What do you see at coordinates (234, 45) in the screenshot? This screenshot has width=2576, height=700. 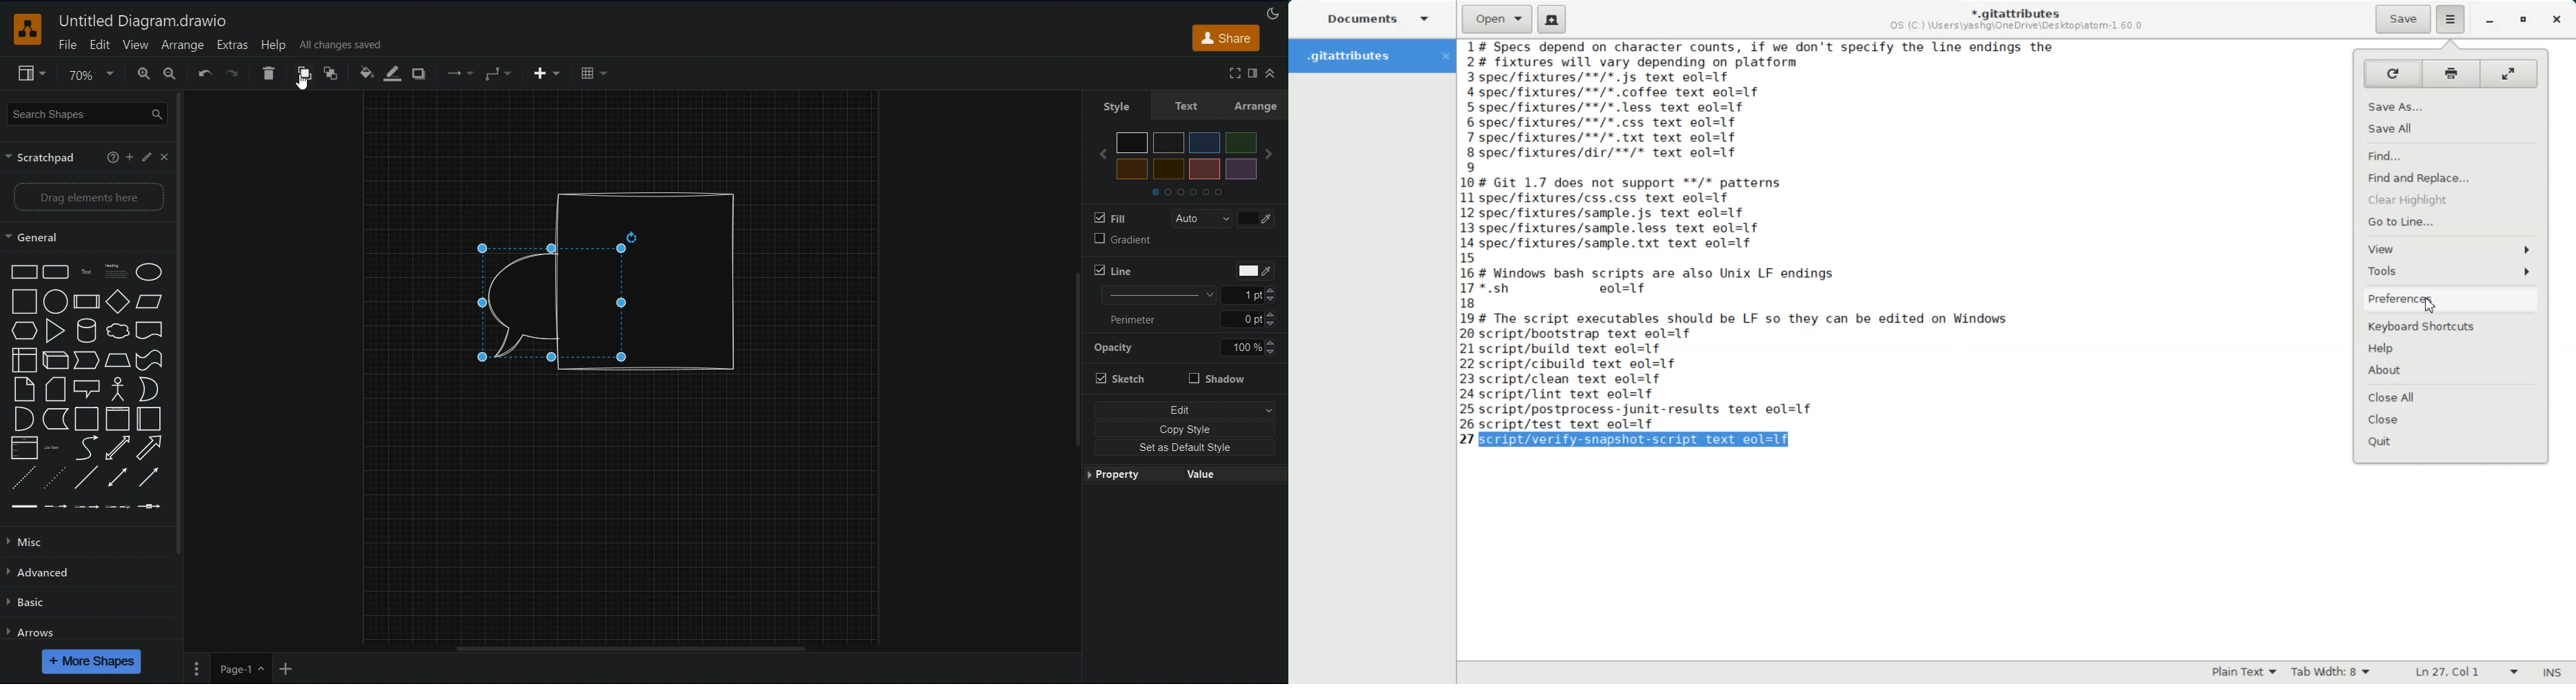 I see `Extras` at bounding box center [234, 45].